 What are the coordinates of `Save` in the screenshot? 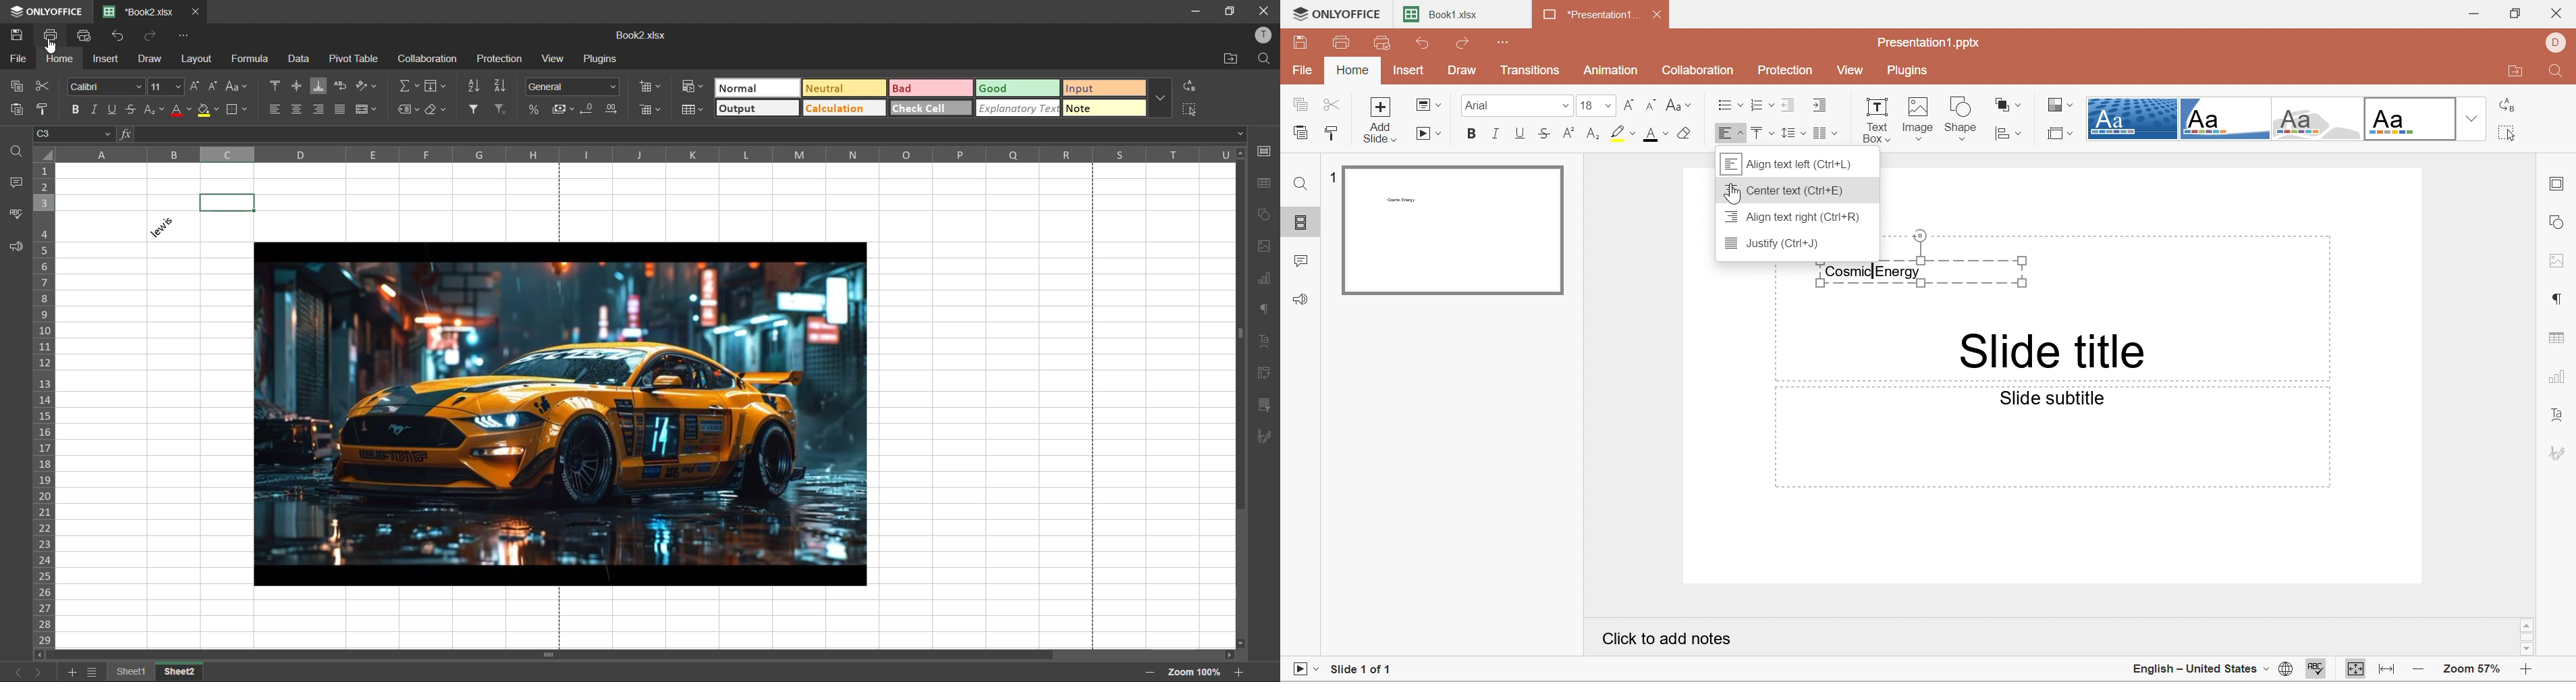 It's located at (1301, 42).